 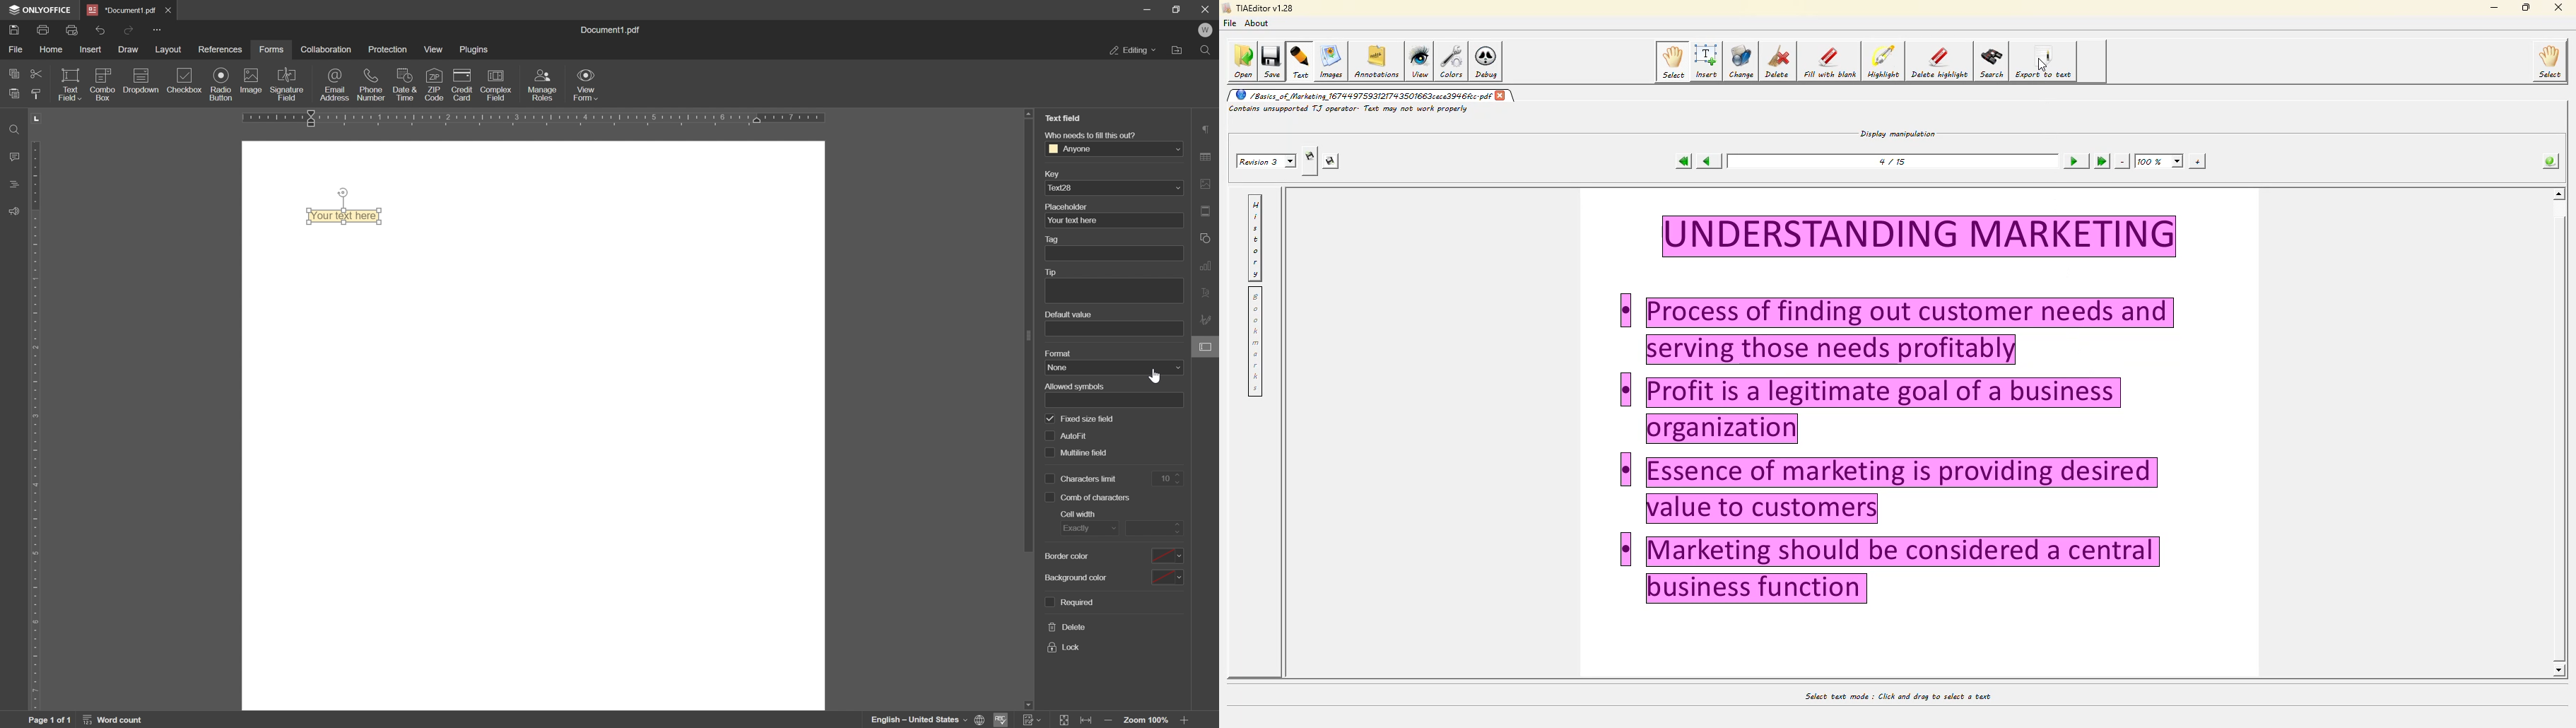 I want to click on editing, so click(x=1133, y=51).